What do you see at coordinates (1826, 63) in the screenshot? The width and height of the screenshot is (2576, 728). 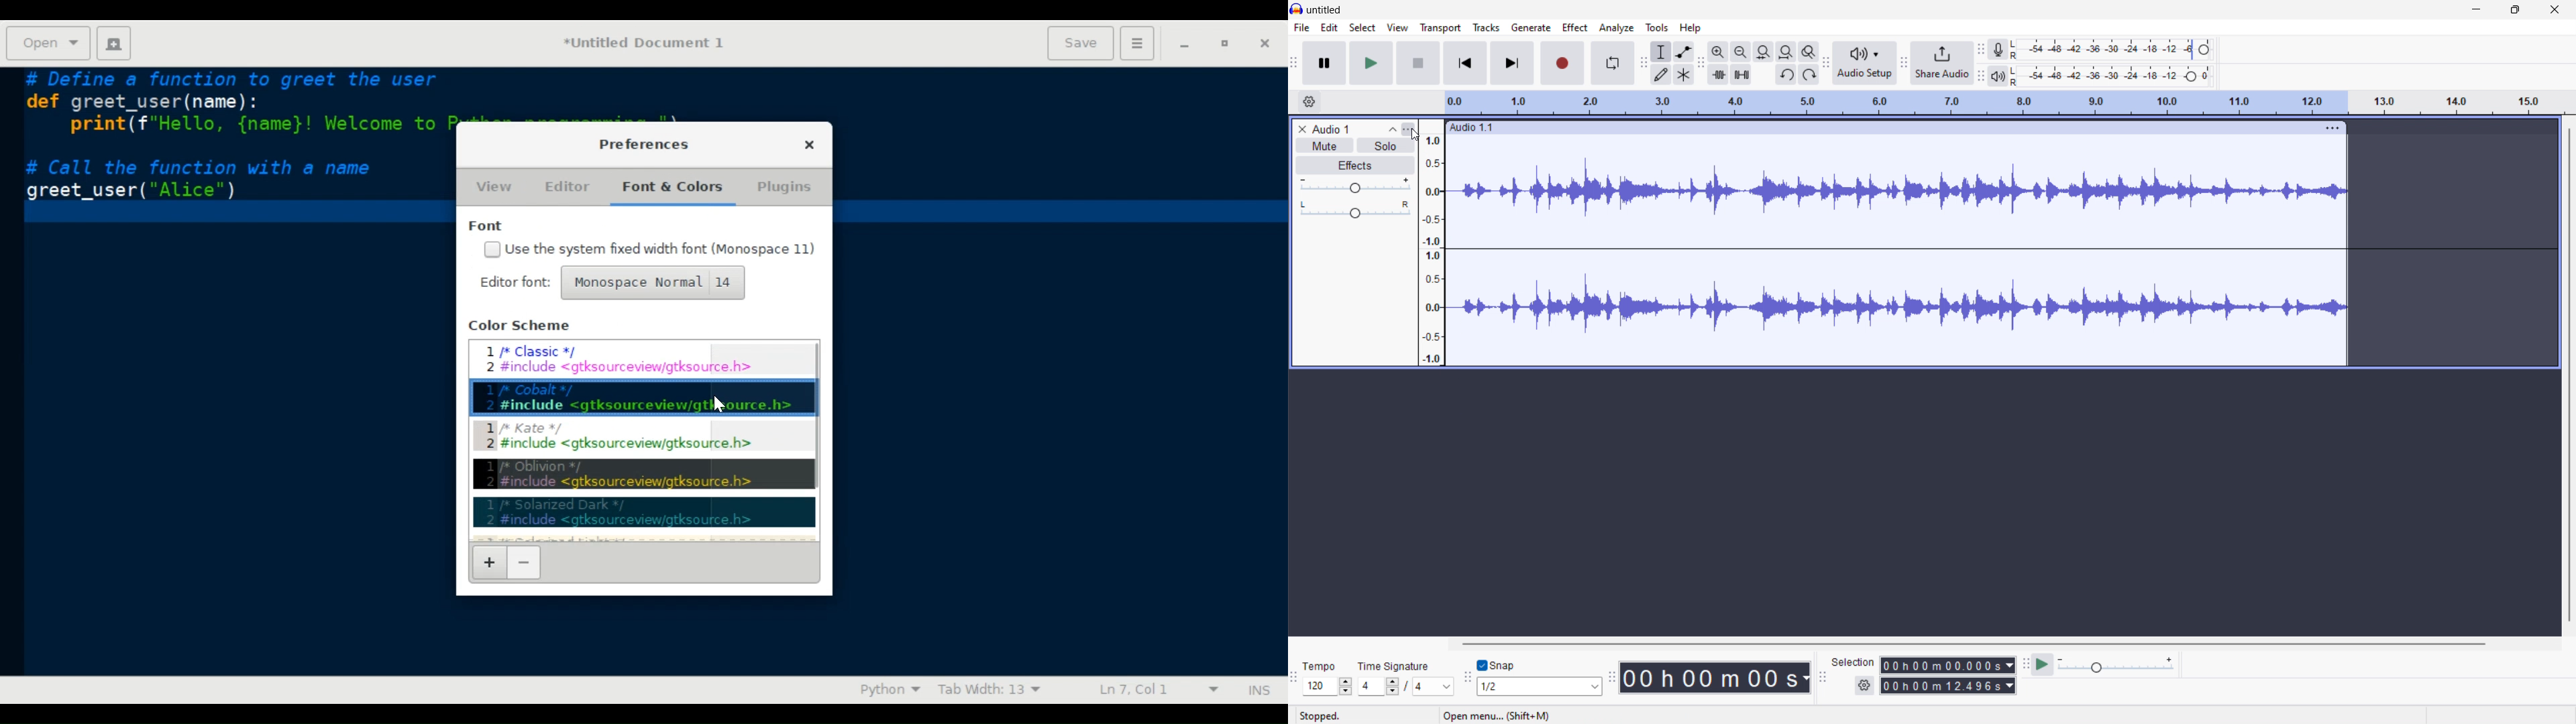 I see `audio setup toolbar` at bounding box center [1826, 63].